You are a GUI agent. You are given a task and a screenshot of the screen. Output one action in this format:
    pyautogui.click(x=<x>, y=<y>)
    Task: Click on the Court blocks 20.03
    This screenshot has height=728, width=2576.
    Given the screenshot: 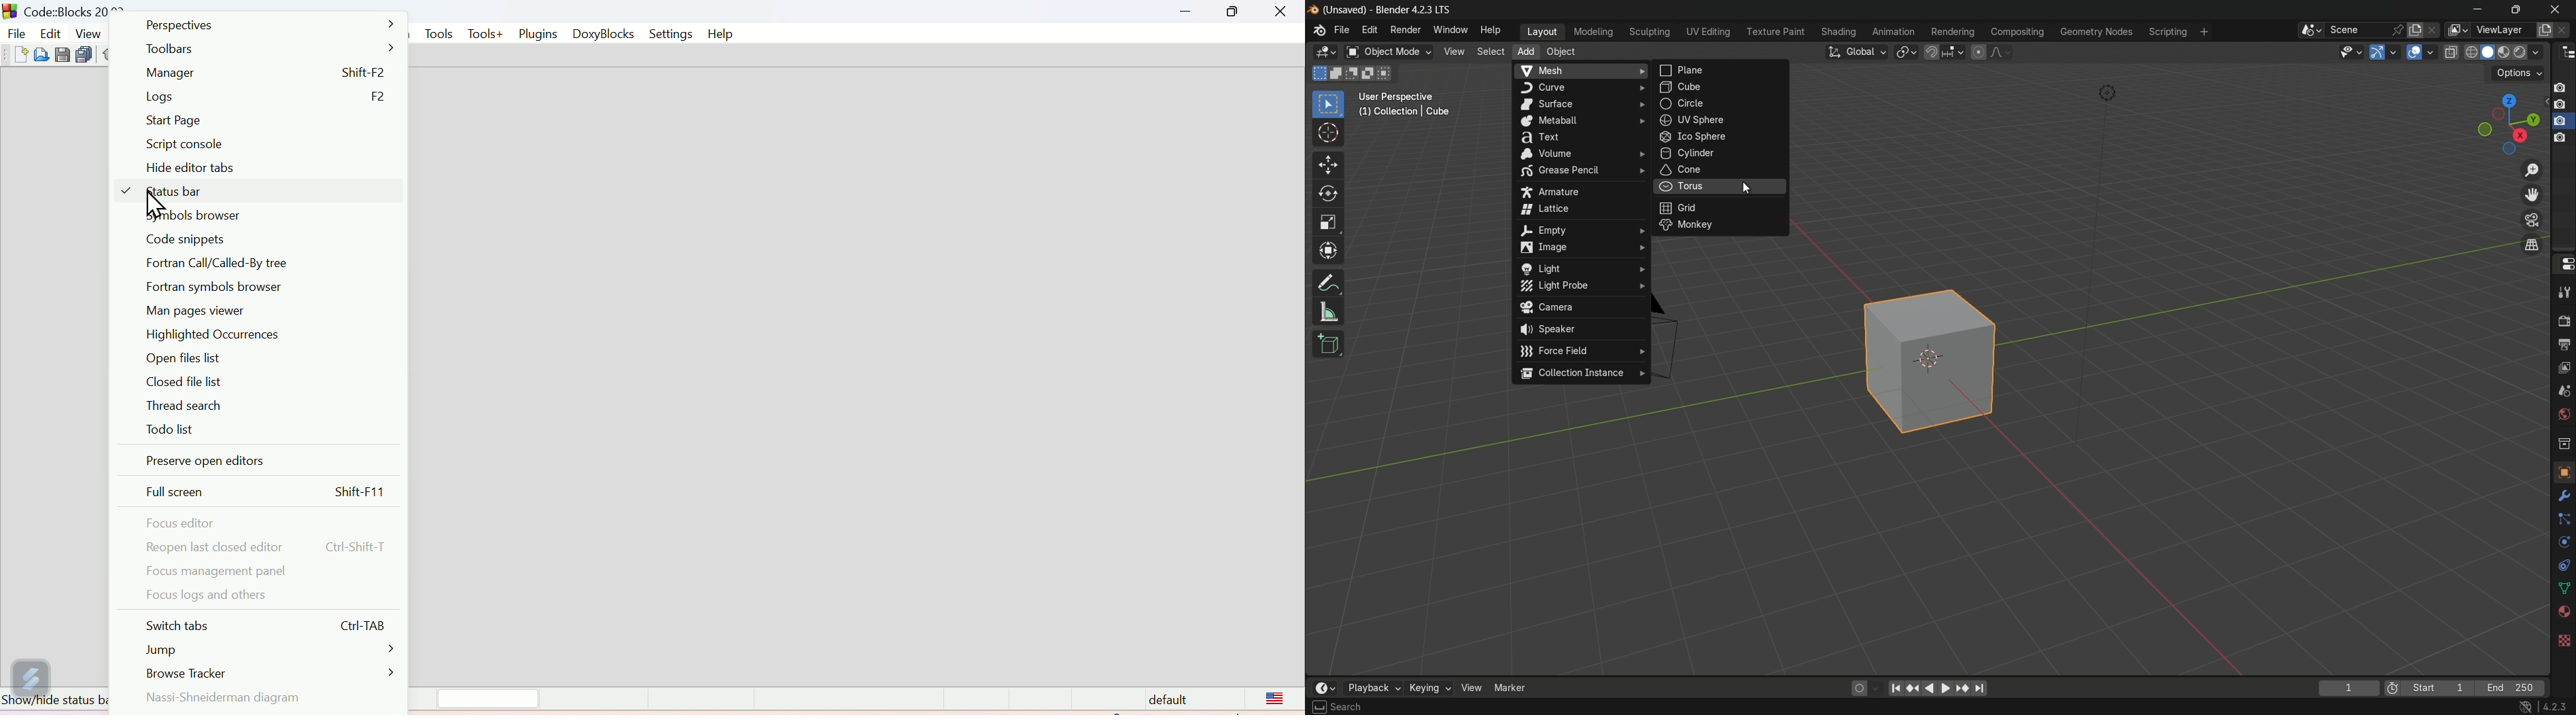 What is the action you would take?
    pyautogui.click(x=77, y=8)
    